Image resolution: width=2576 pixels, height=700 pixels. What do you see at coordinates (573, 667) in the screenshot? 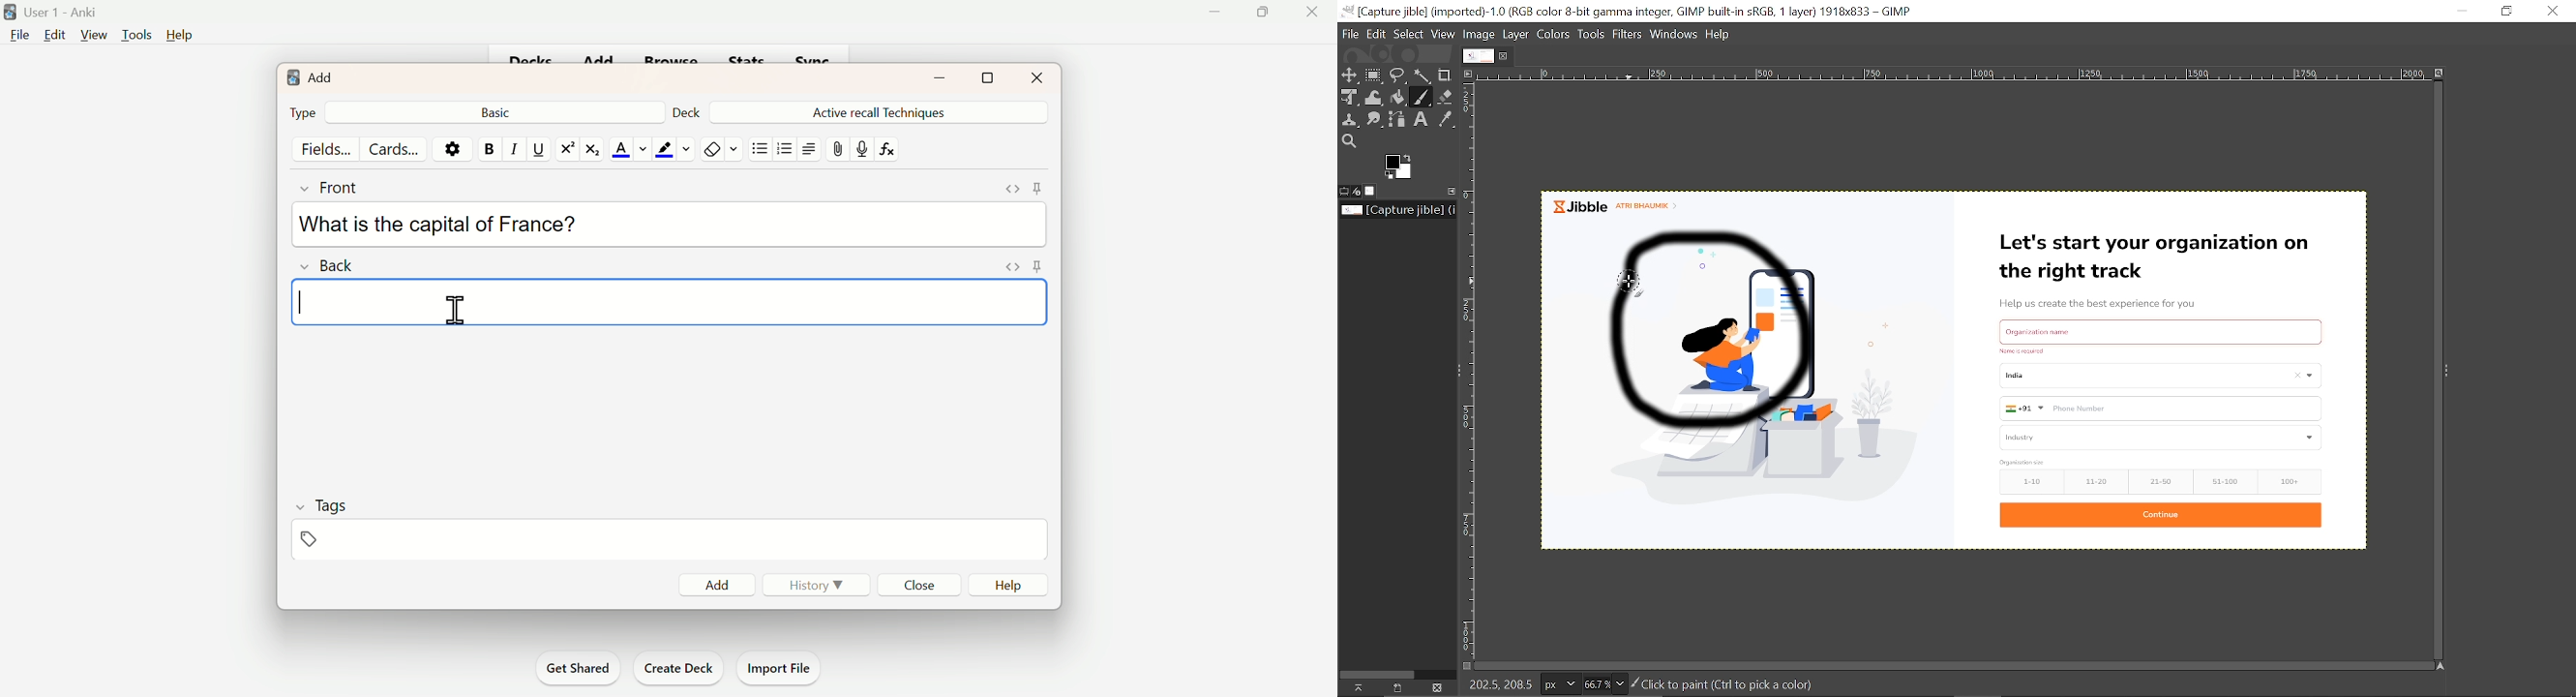
I see `Get Shared` at bounding box center [573, 667].